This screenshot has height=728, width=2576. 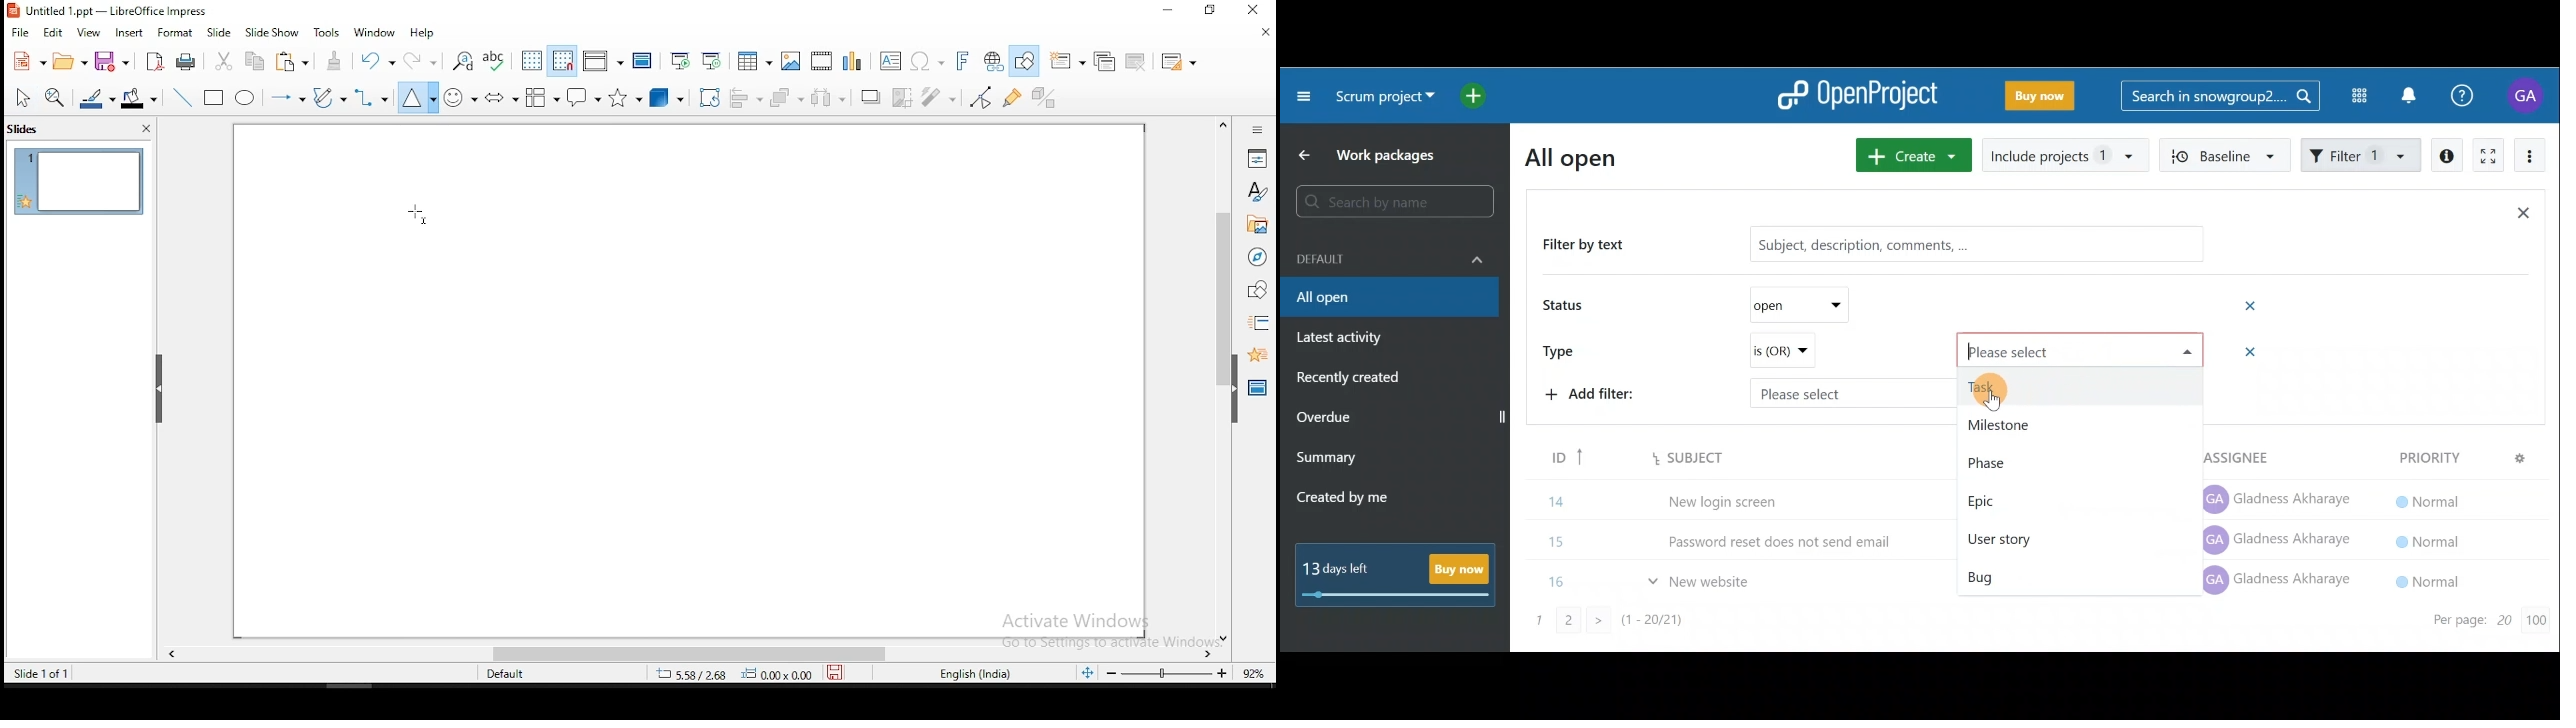 I want to click on display views, so click(x=601, y=62).